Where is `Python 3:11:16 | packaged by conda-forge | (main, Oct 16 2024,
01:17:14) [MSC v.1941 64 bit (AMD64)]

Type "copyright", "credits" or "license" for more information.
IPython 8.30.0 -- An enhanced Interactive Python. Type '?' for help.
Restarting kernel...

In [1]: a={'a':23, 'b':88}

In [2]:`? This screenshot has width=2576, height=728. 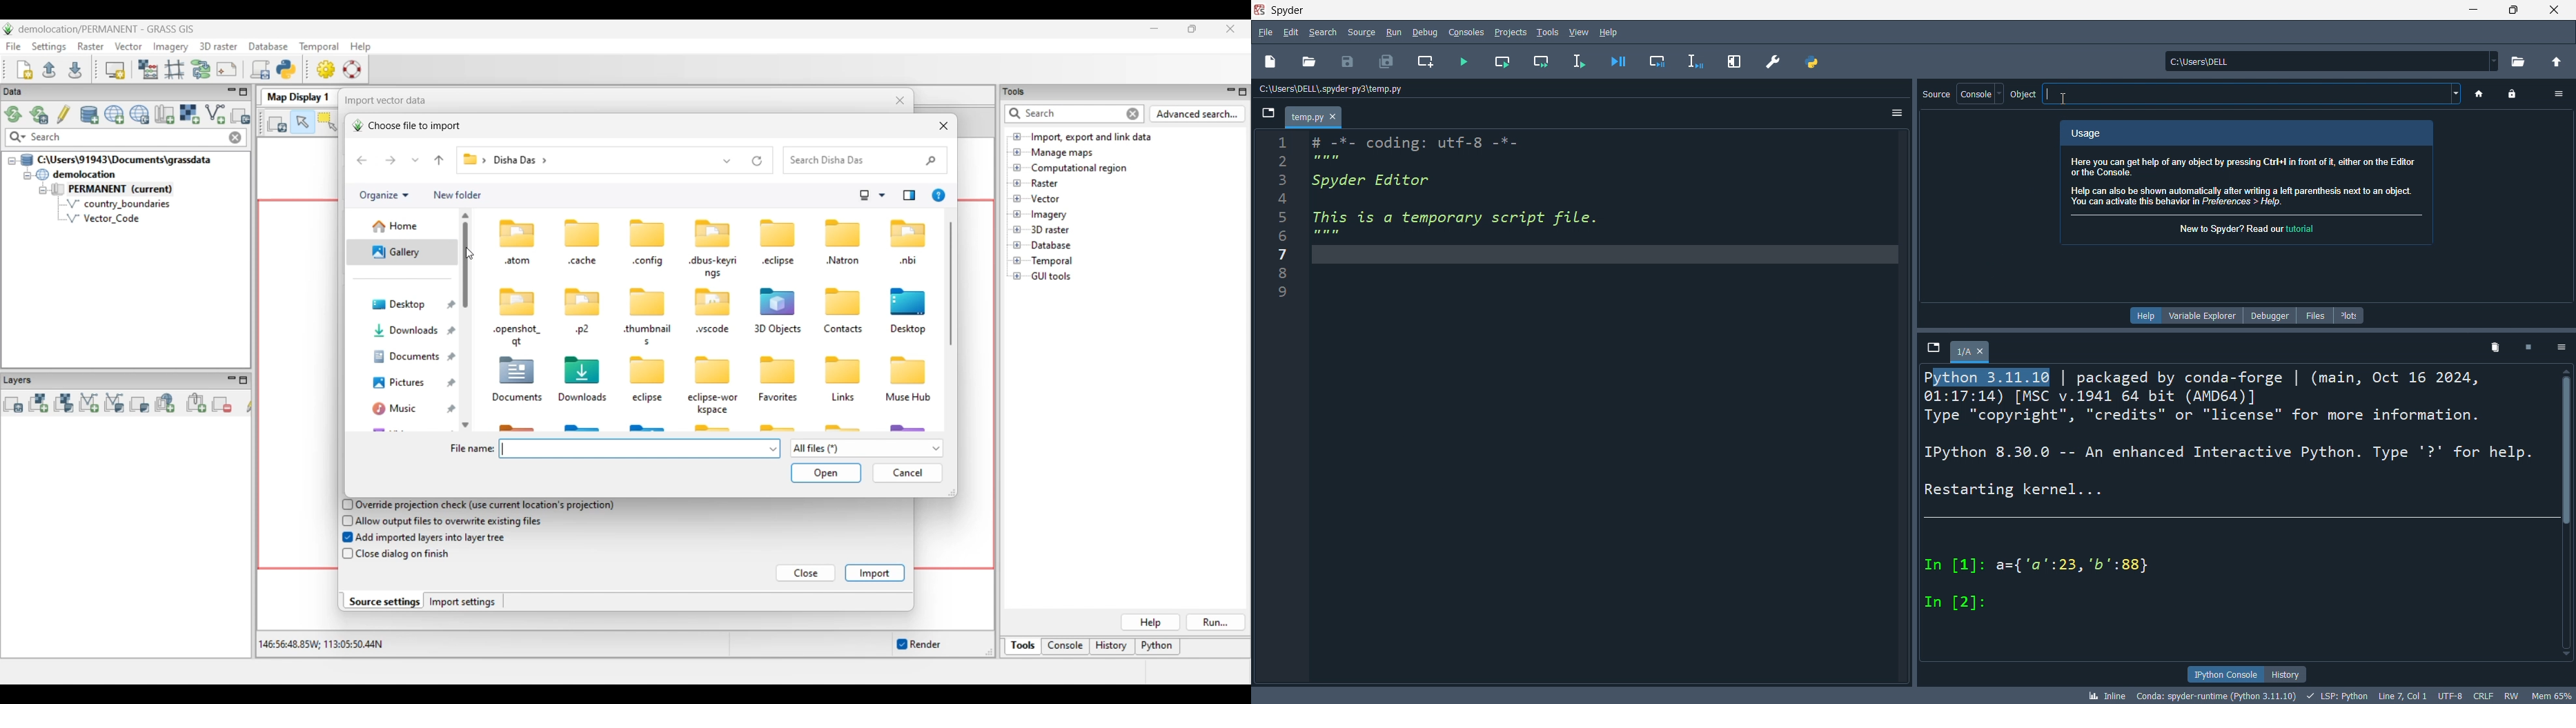 Python 3:11:16 | packaged by conda-forge | (main, Oct 16 2024,
01:17:14) [MSC v.1941 64 bit (AMD64)]

Type "copyright", "credits" or "license" for more information.
IPython 8.30.0 -- An enhanced Interactive Python. Type '?' for help.
Restarting kernel...

In [1]: a={'a':23, 'b':88}

In [2]: is located at coordinates (2231, 500).